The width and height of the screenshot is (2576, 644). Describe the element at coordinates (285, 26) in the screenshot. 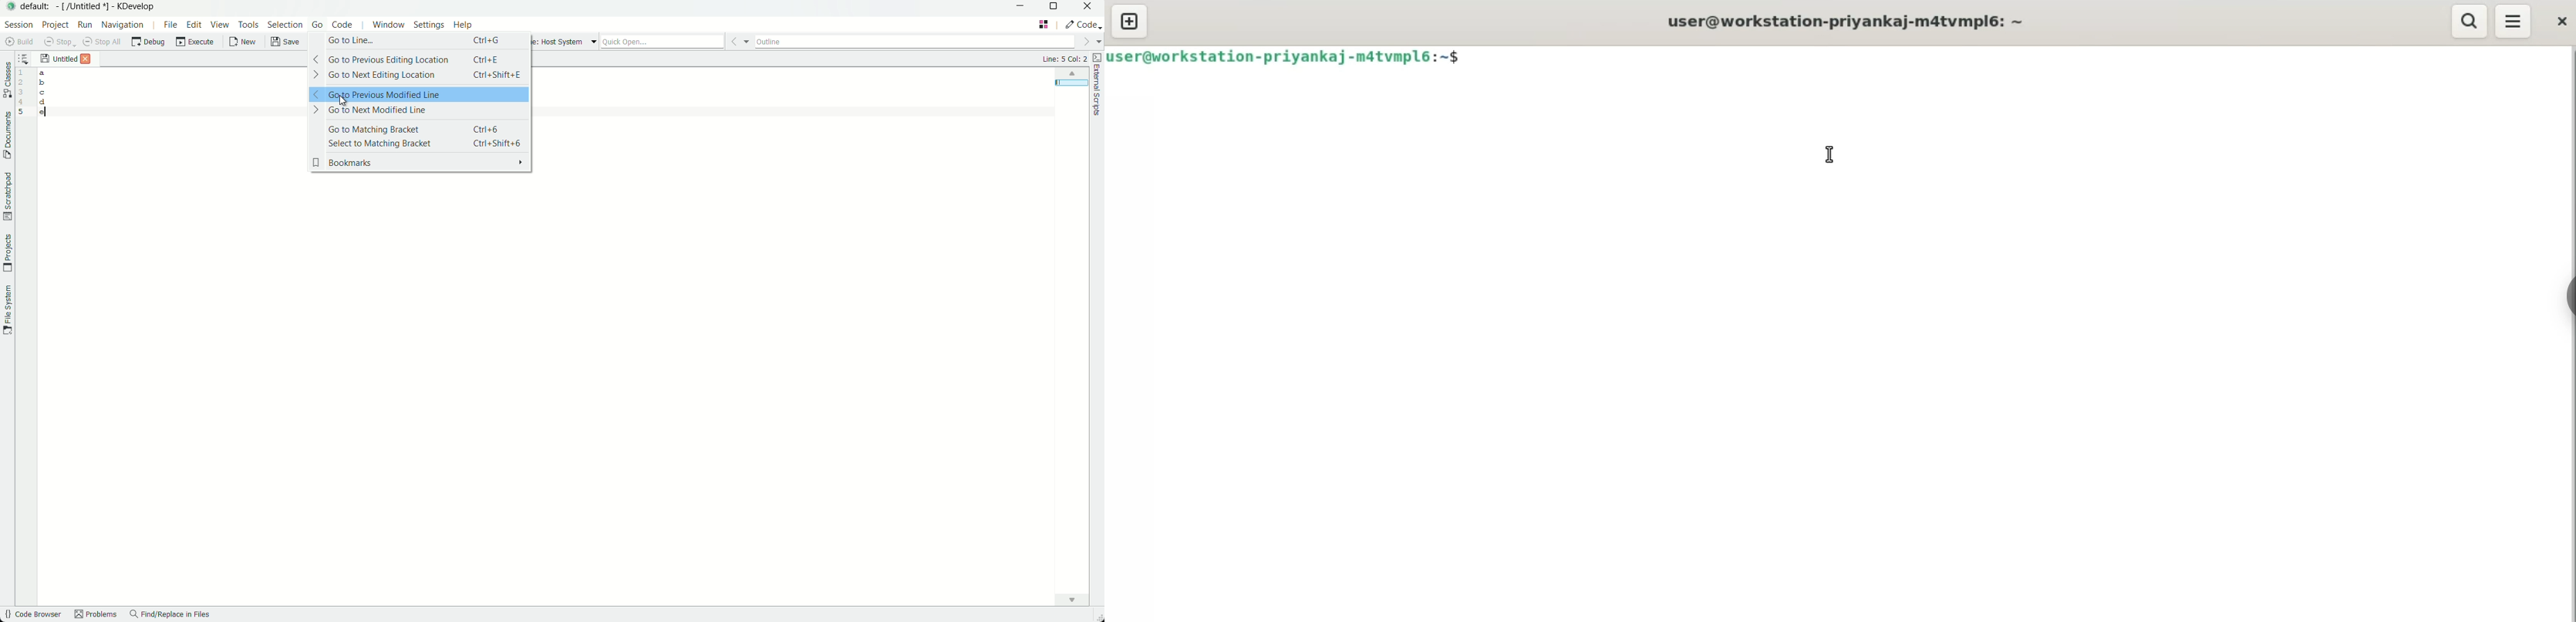

I see `selection` at that location.